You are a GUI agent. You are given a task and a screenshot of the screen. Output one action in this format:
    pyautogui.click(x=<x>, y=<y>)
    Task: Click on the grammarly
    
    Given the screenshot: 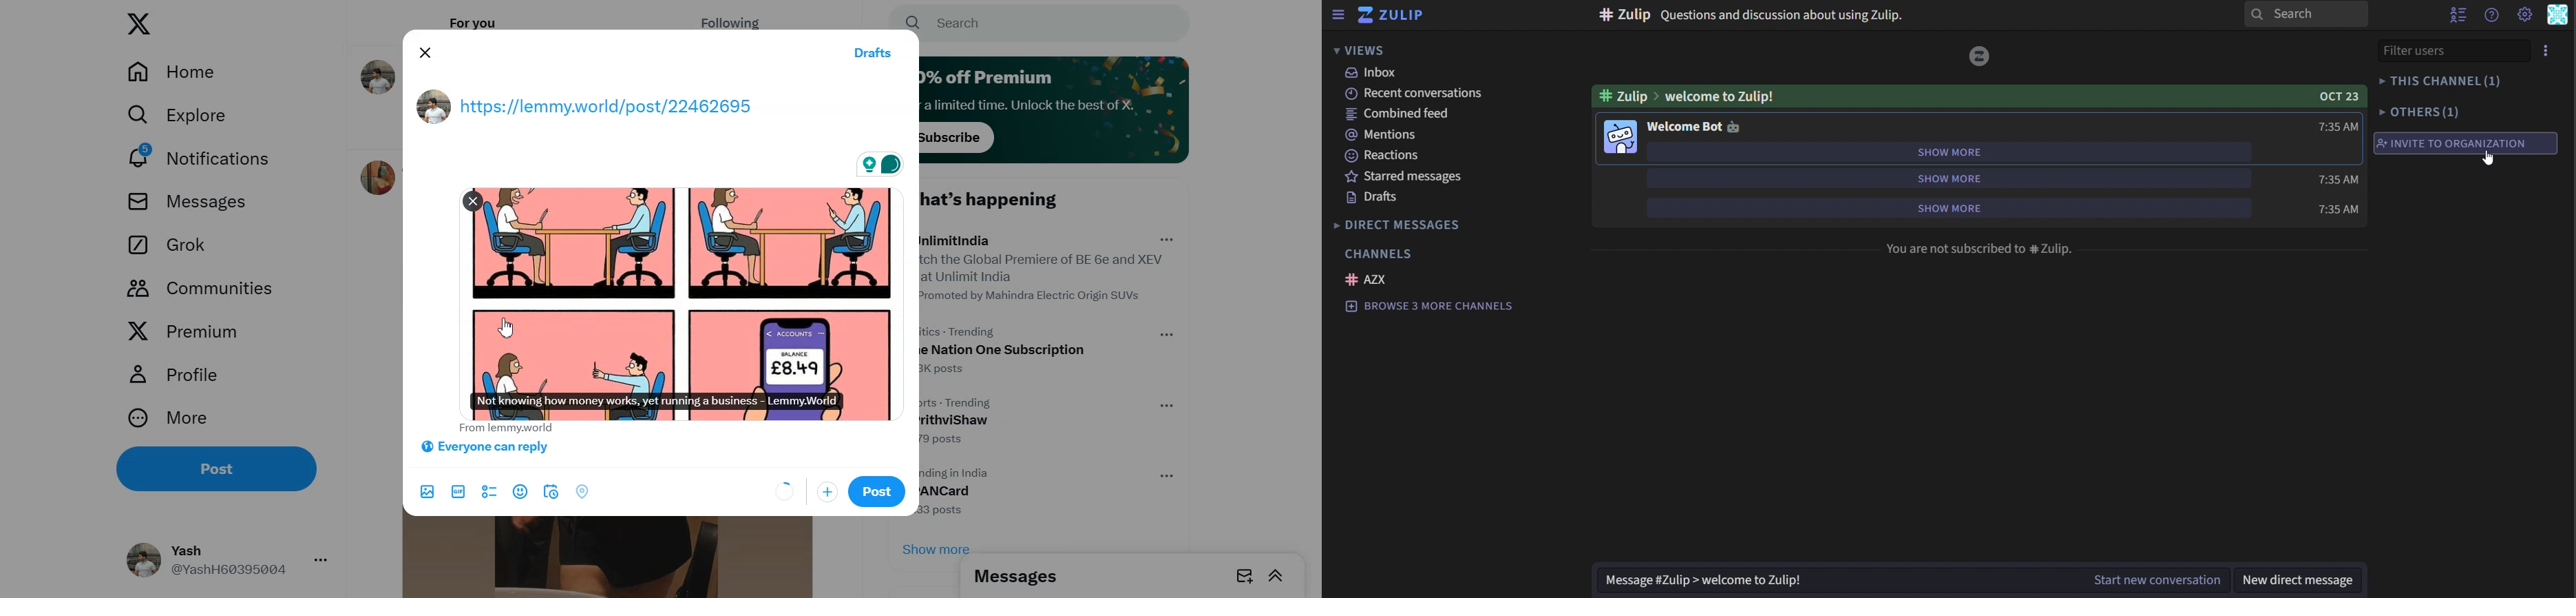 What is the action you would take?
    pyautogui.click(x=878, y=163)
    